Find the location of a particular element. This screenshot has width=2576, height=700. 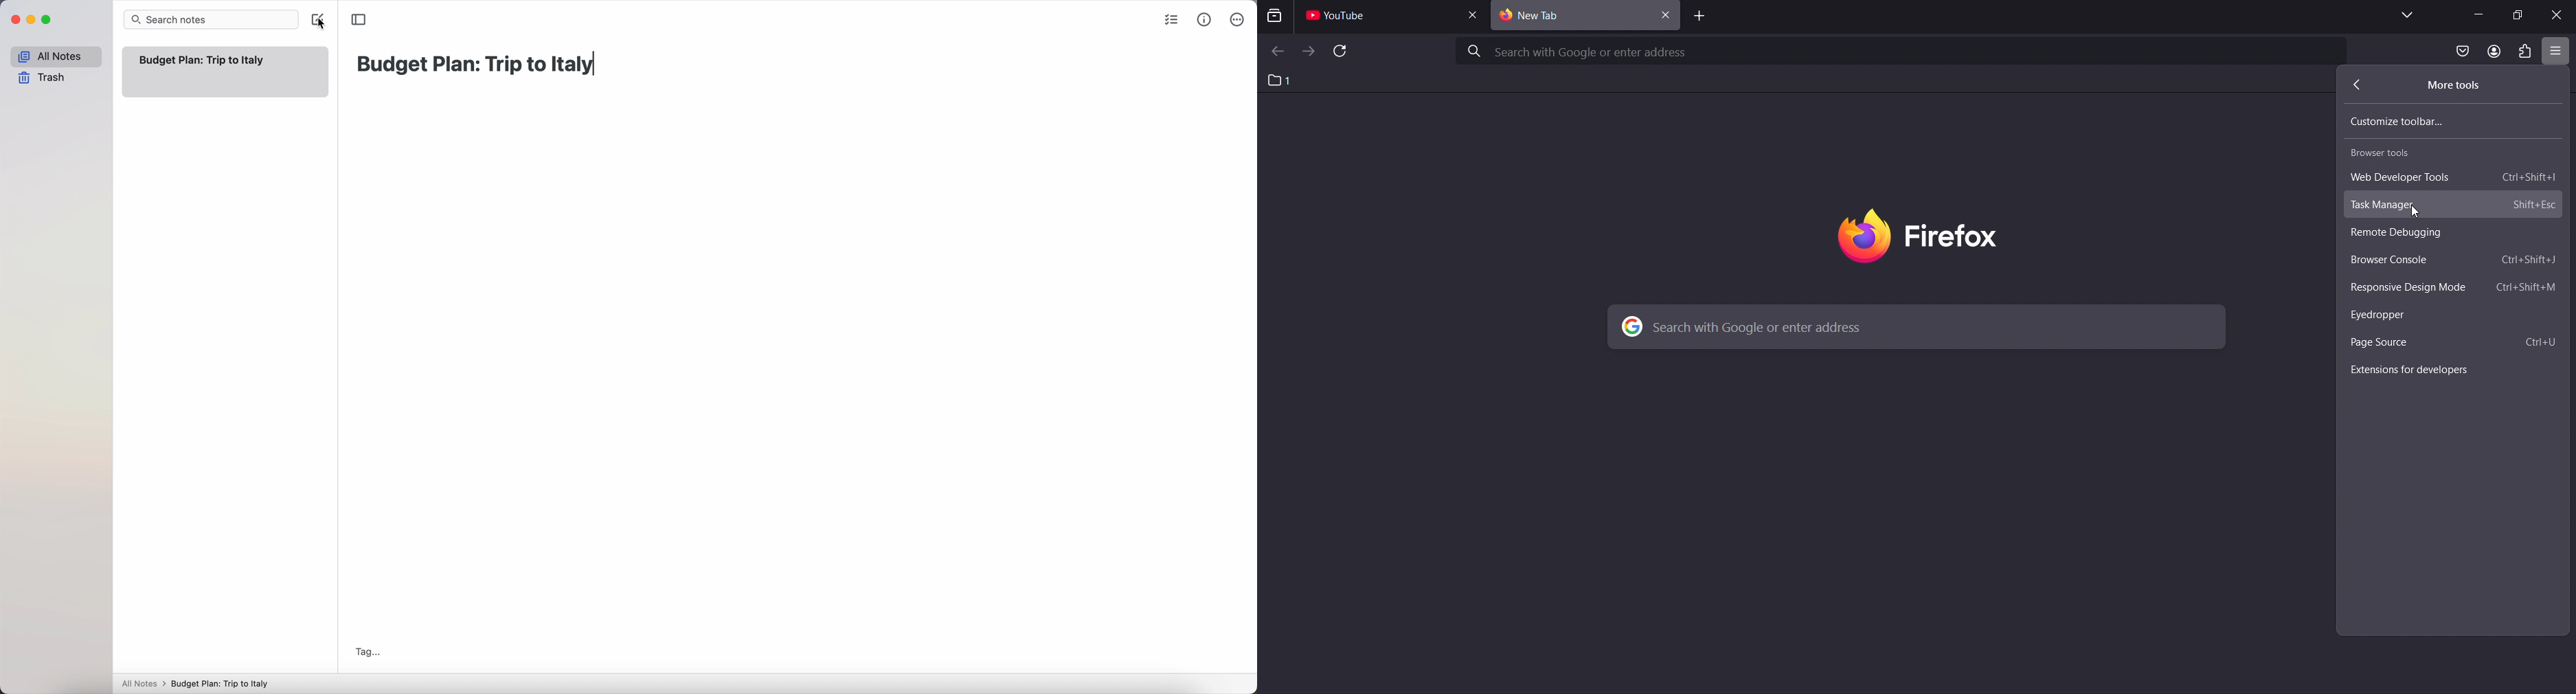

go back is located at coordinates (2353, 86).